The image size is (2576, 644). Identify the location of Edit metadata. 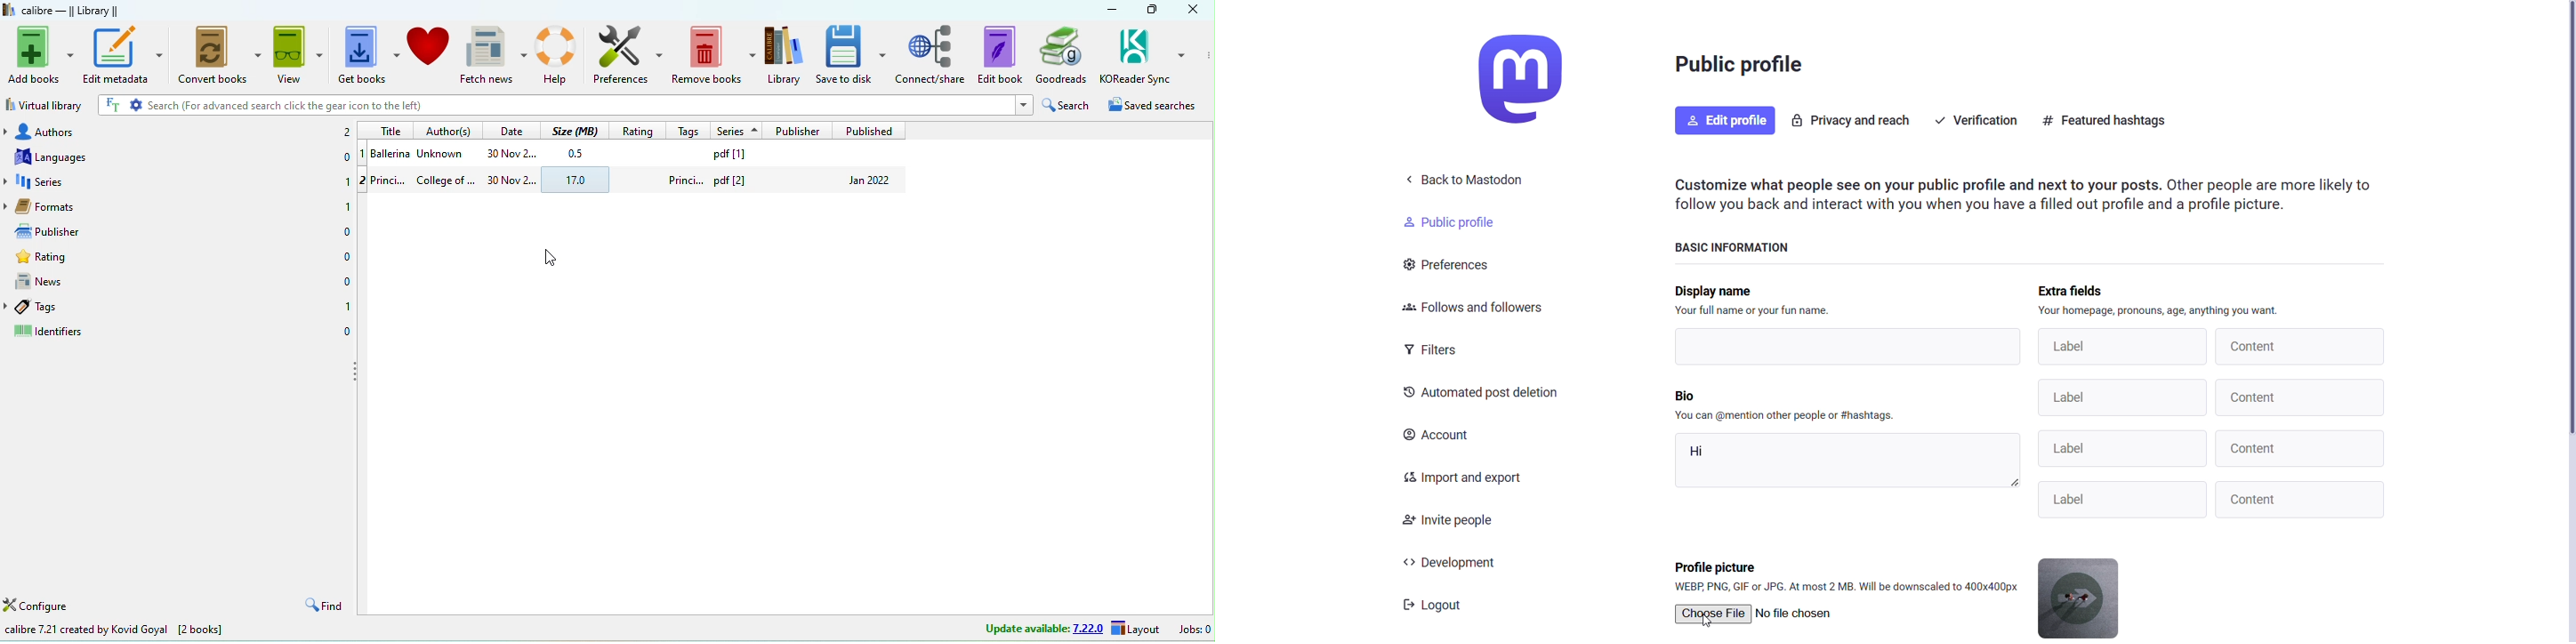
(126, 54).